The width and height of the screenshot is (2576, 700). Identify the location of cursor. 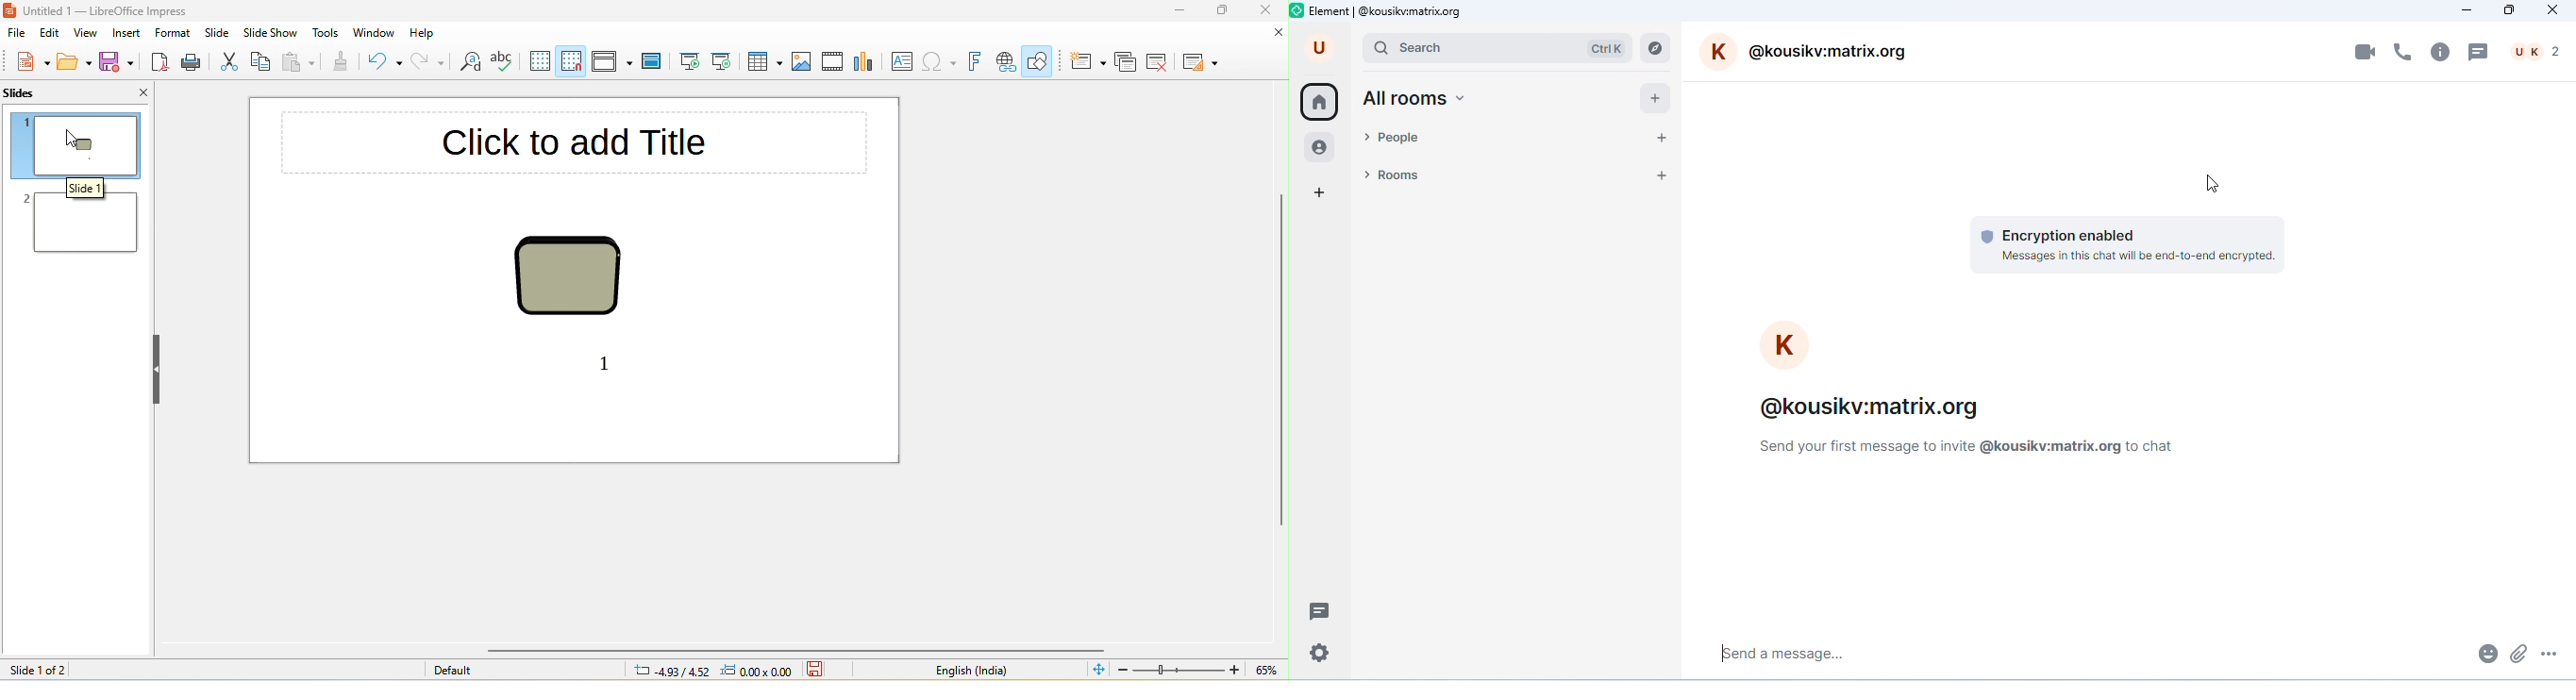
(2214, 183).